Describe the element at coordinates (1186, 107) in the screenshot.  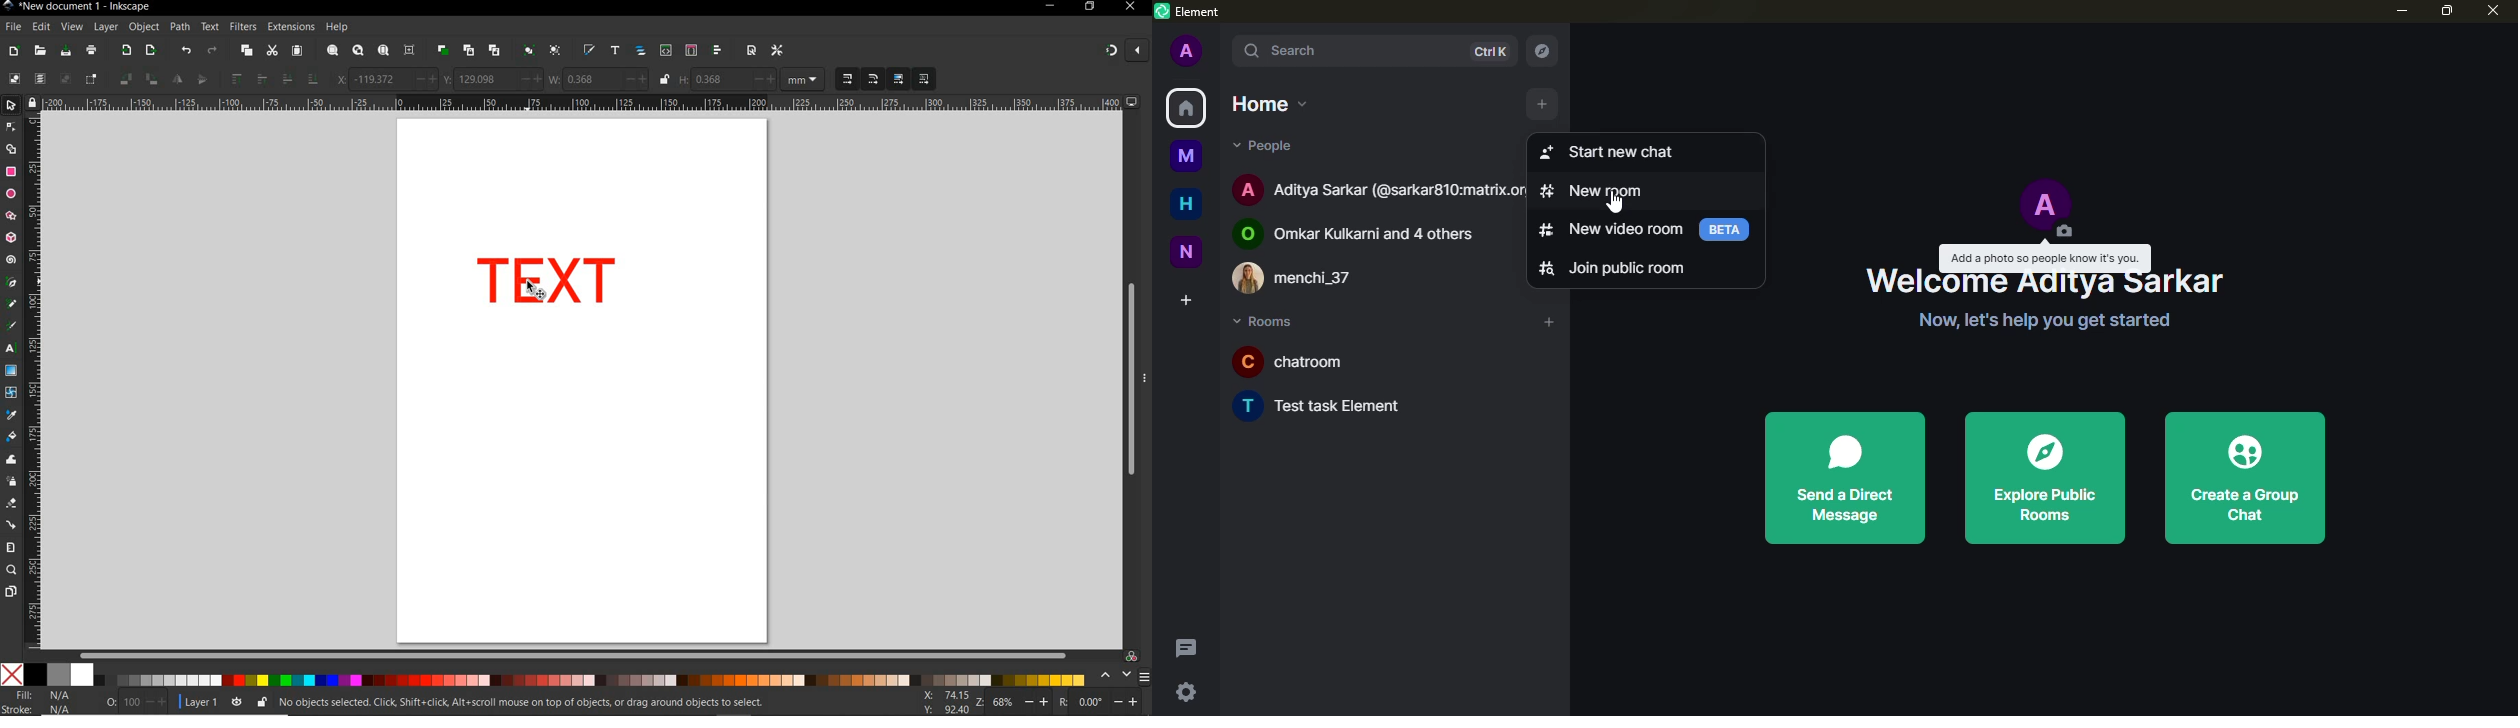
I see `home` at that location.